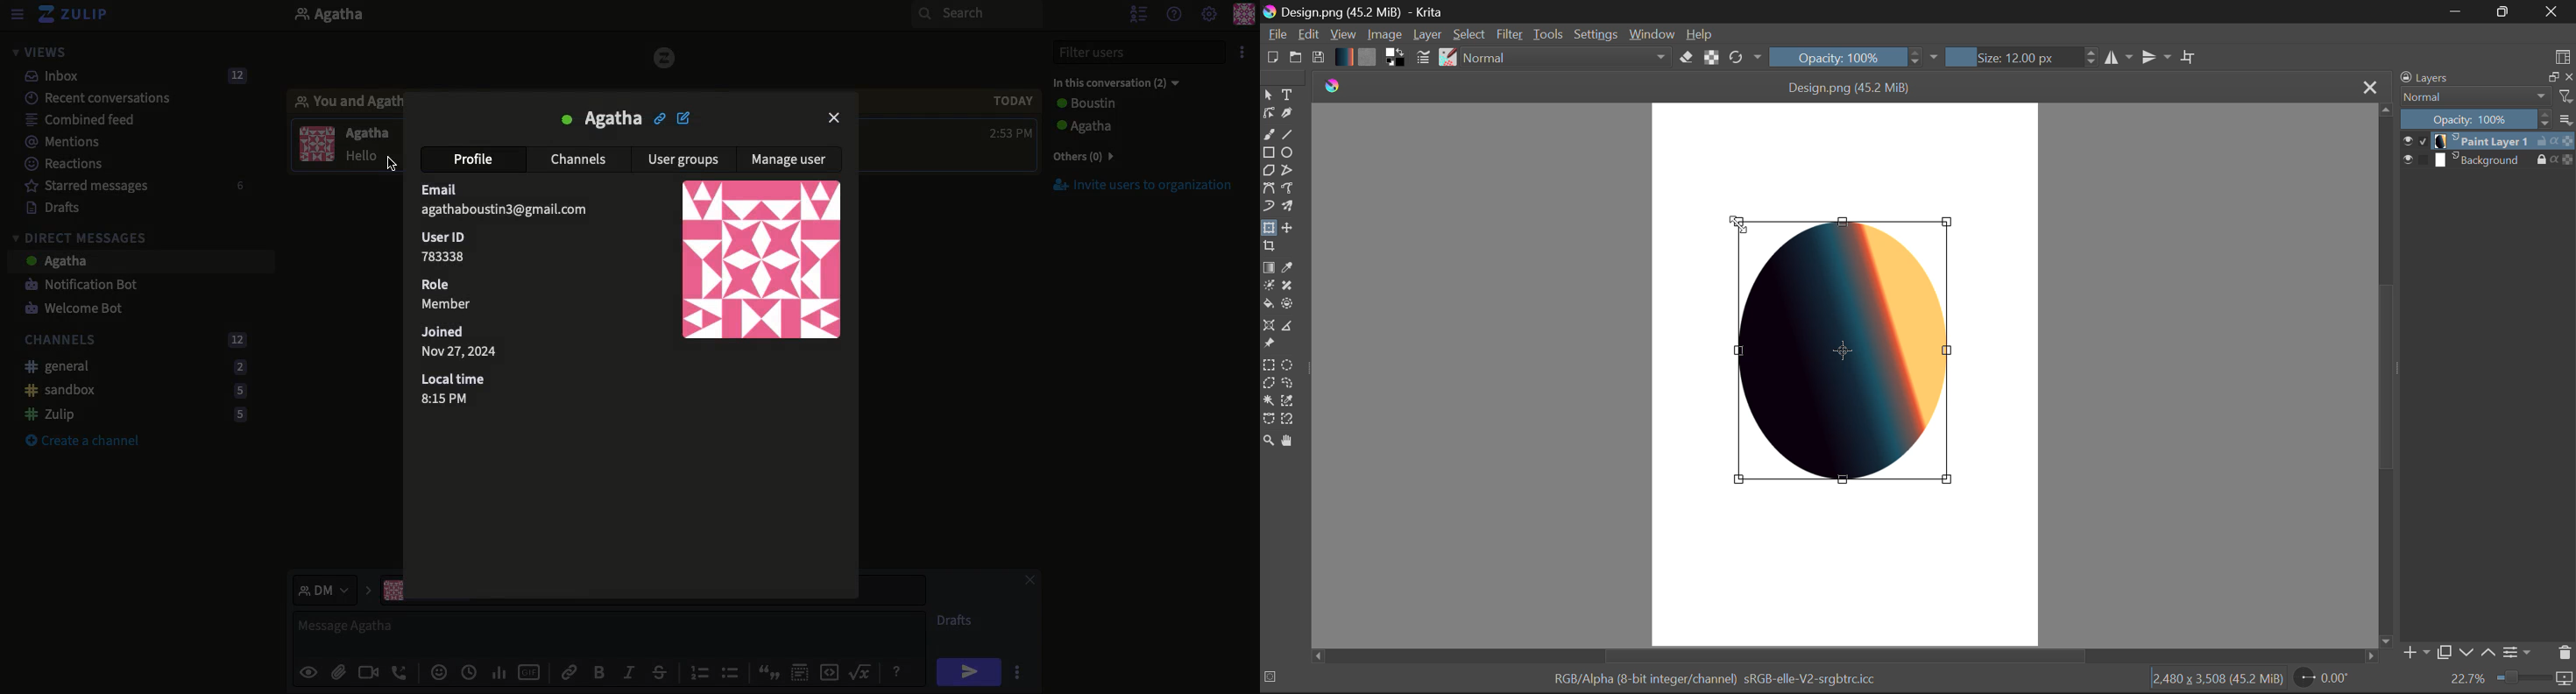 The width and height of the screenshot is (2576, 700). Describe the element at coordinates (2506, 12) in the screenshot. I see `Minimize` at that location.